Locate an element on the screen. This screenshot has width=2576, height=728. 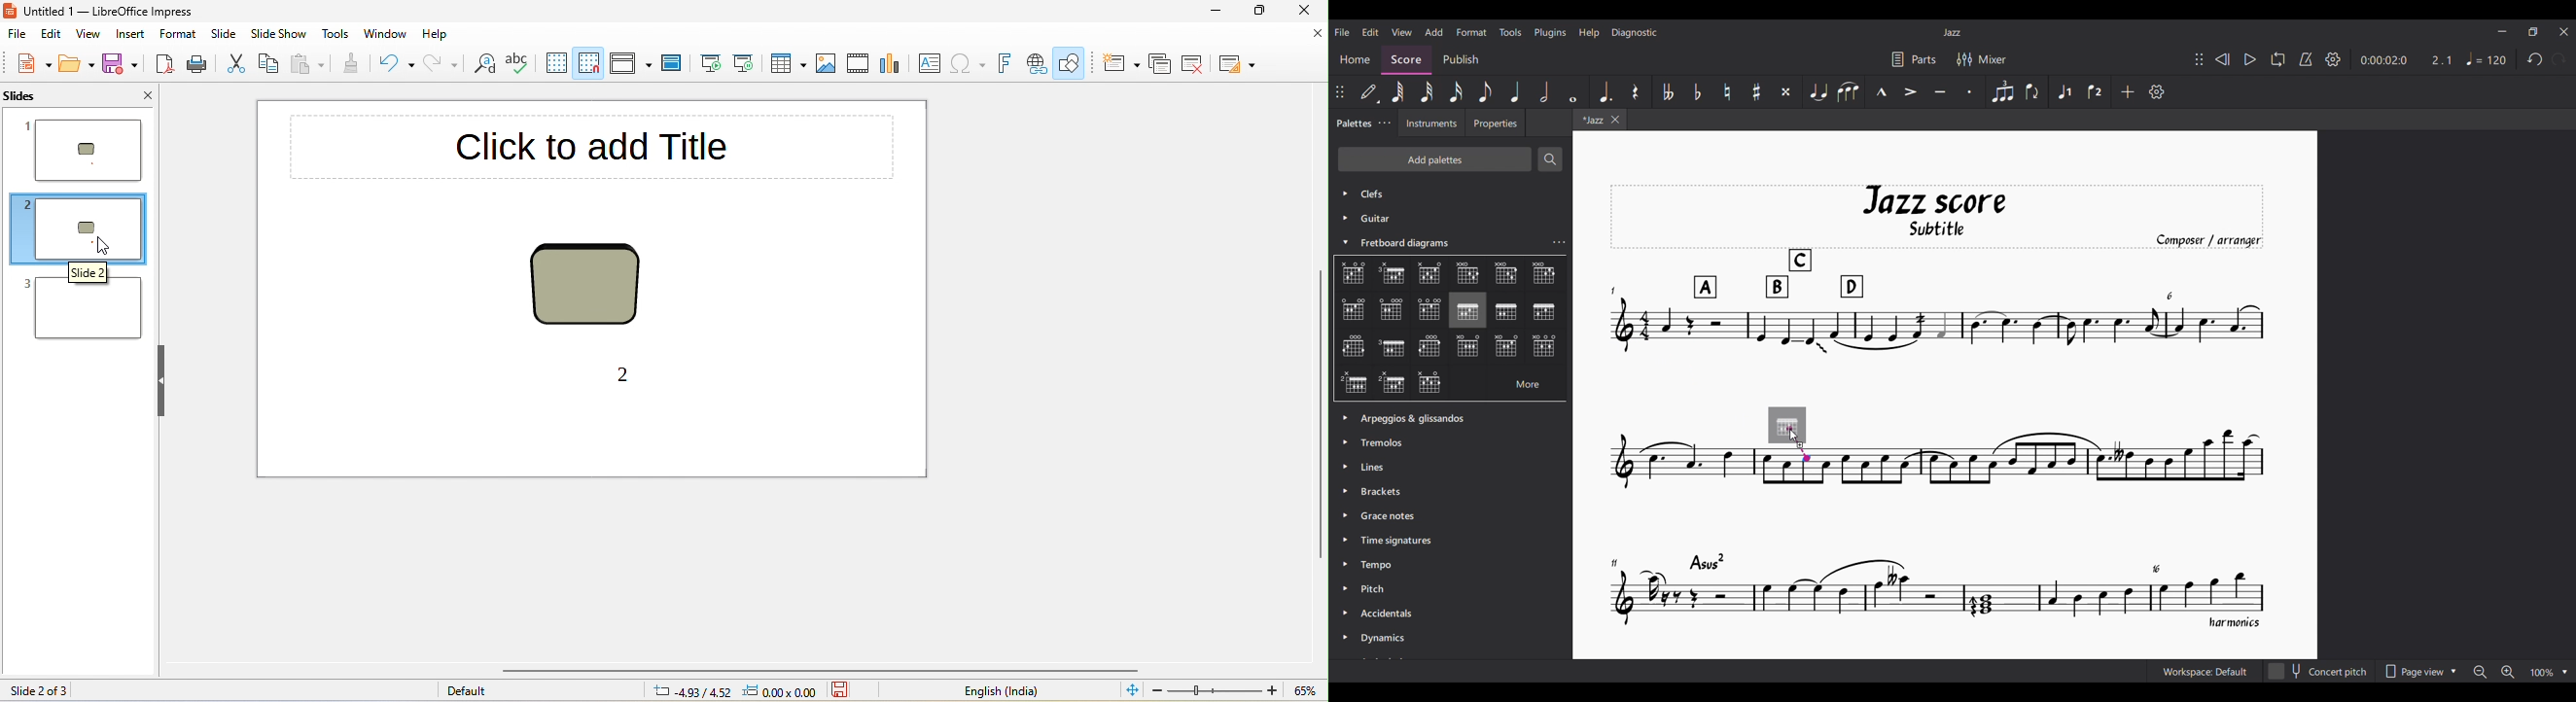
Plugins menu is located at coordinates (1551, 33).